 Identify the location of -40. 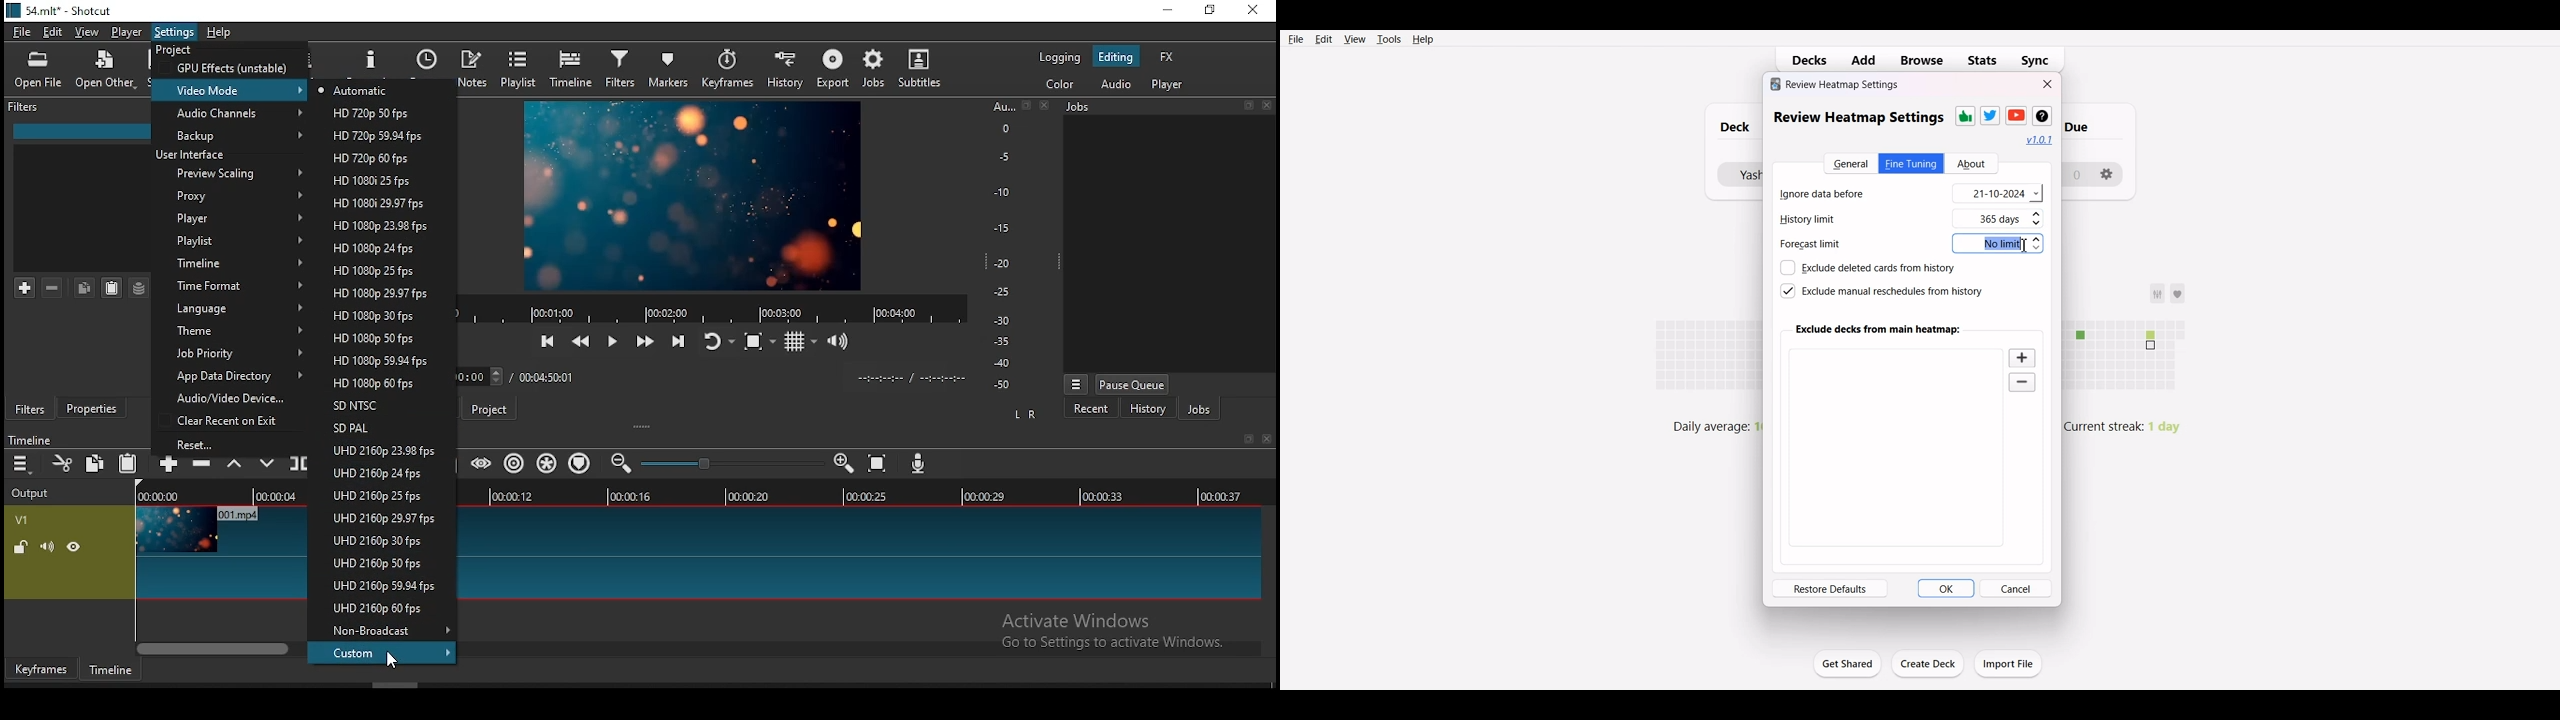
(1002, 363).